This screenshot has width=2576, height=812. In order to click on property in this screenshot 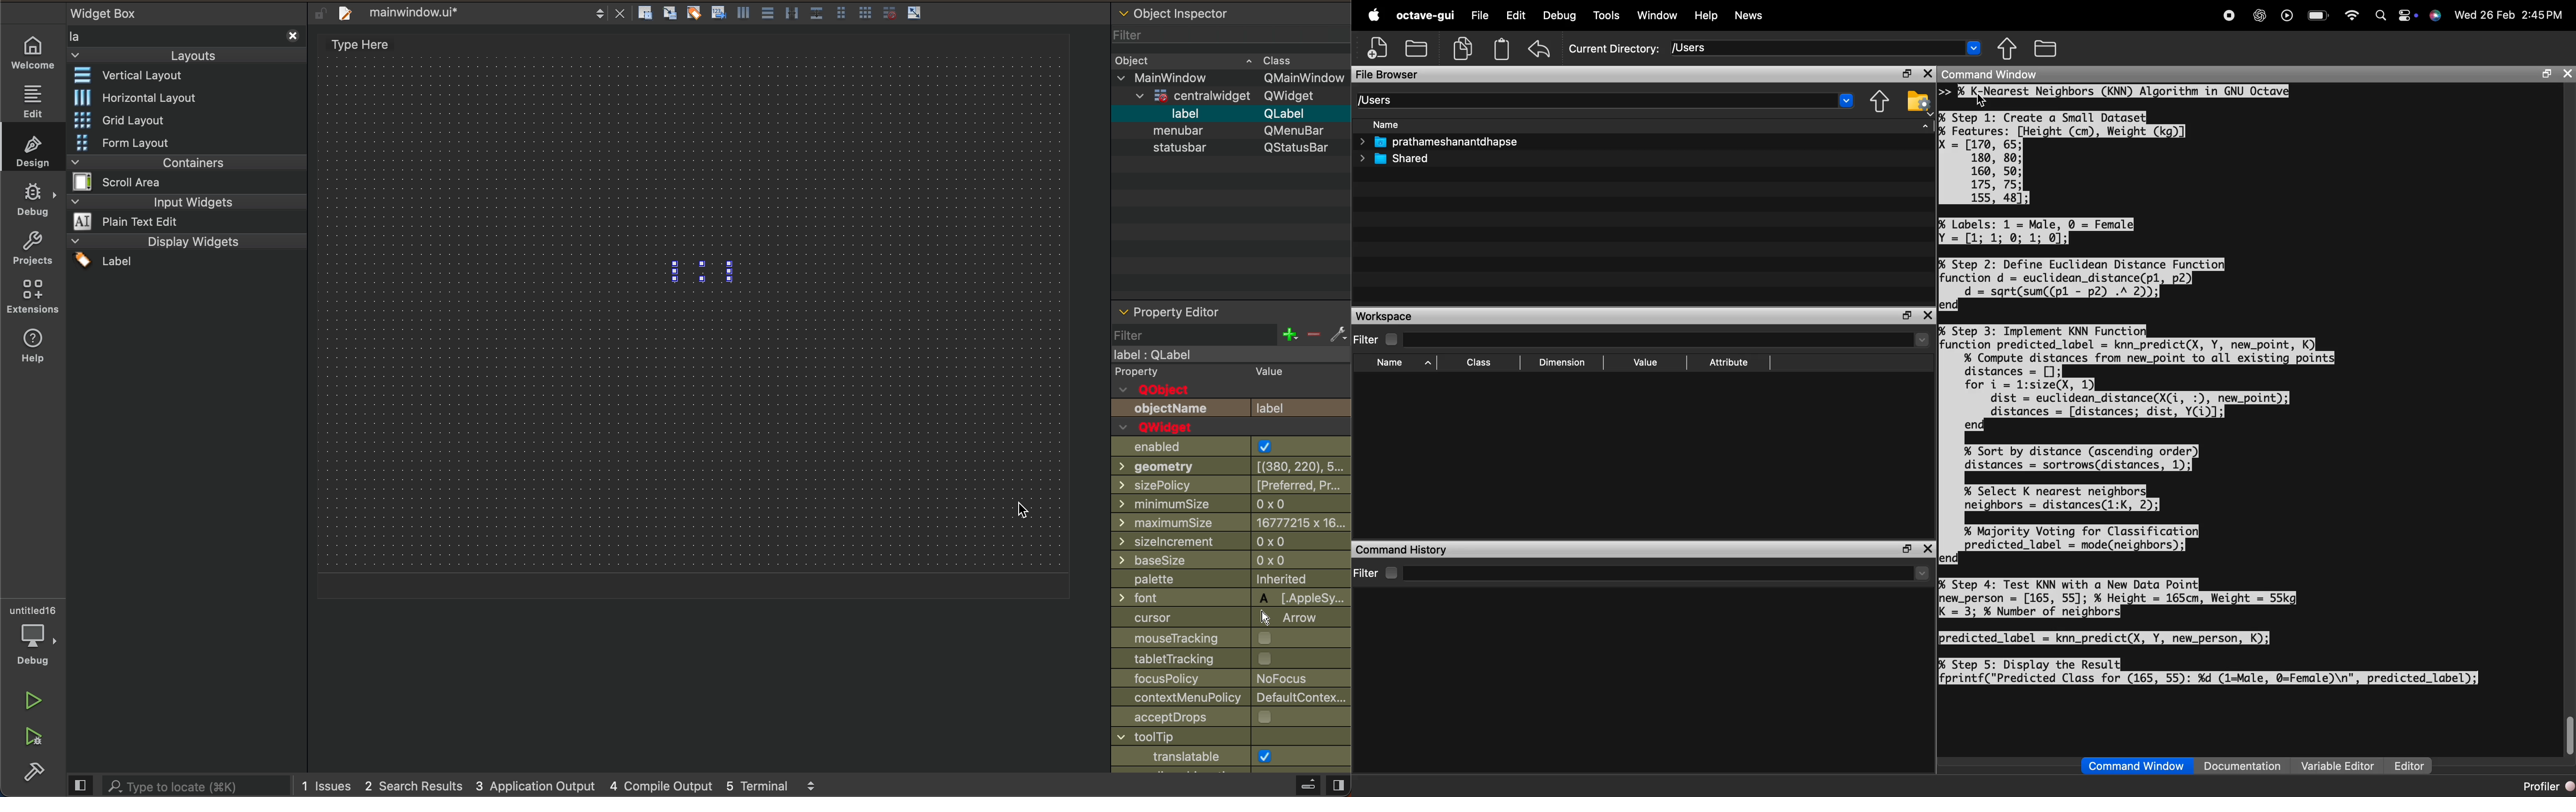, I will do `click(1229, 374)`.